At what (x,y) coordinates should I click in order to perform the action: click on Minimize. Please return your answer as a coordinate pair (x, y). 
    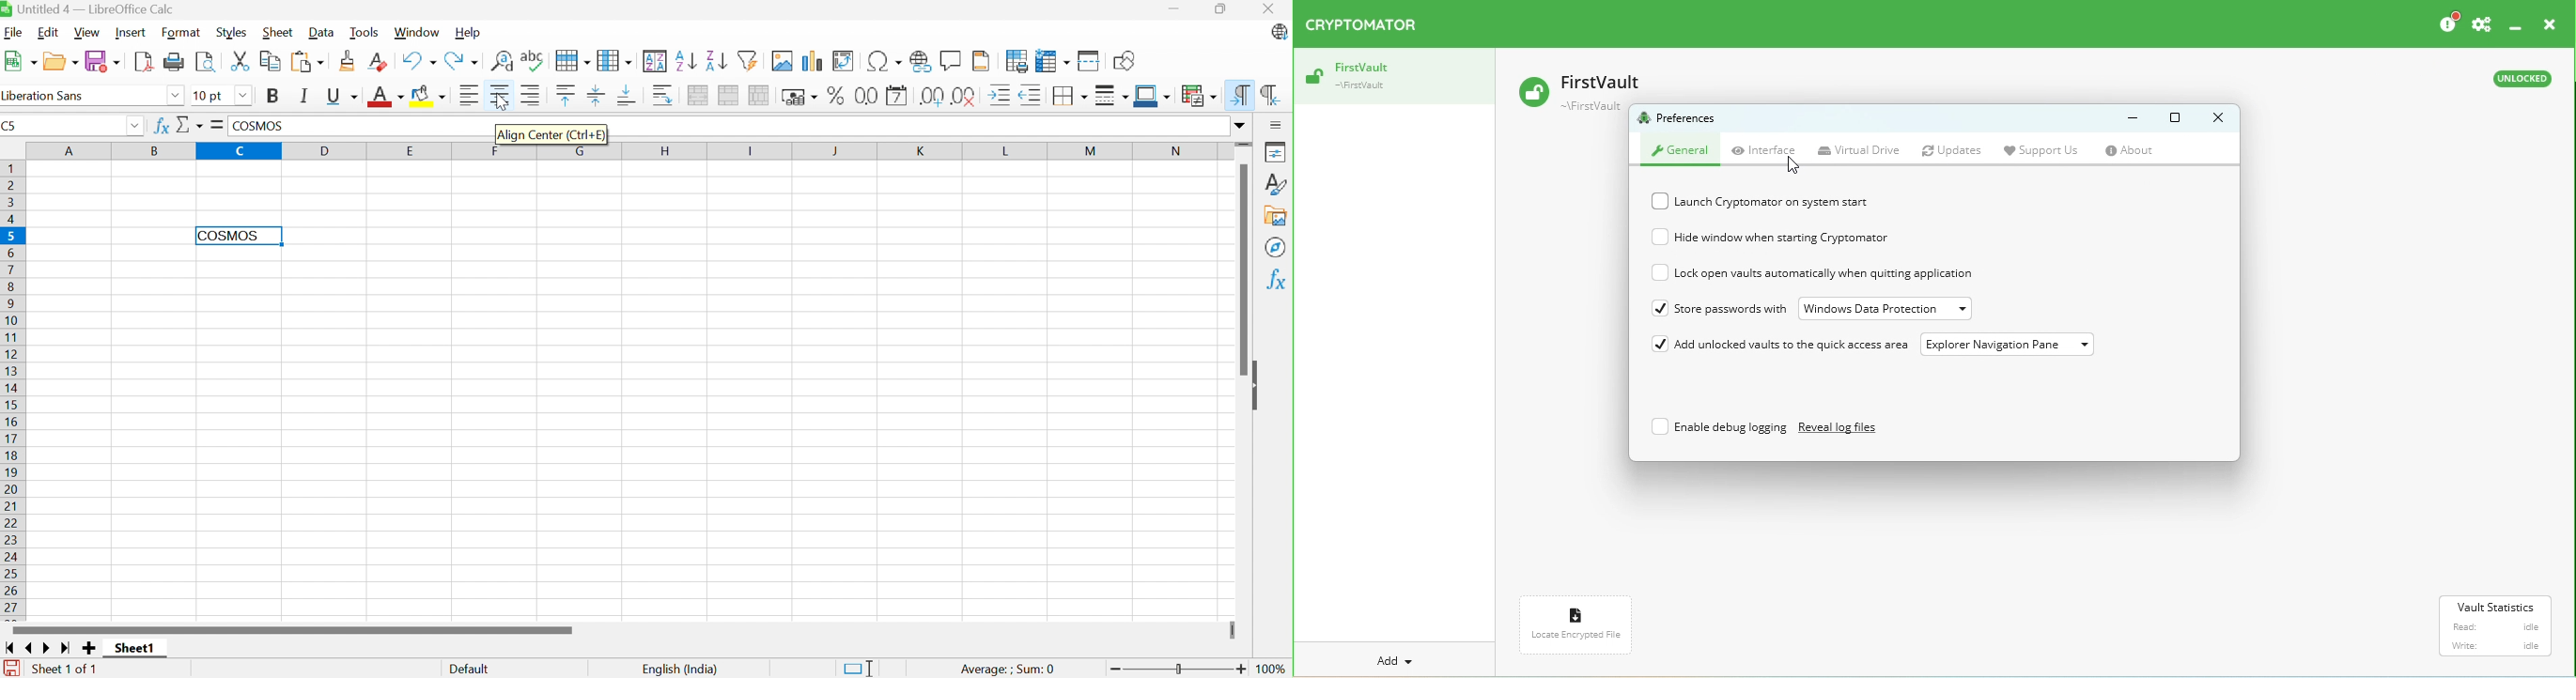
    Looking at the image, I should click on (2517, 25).